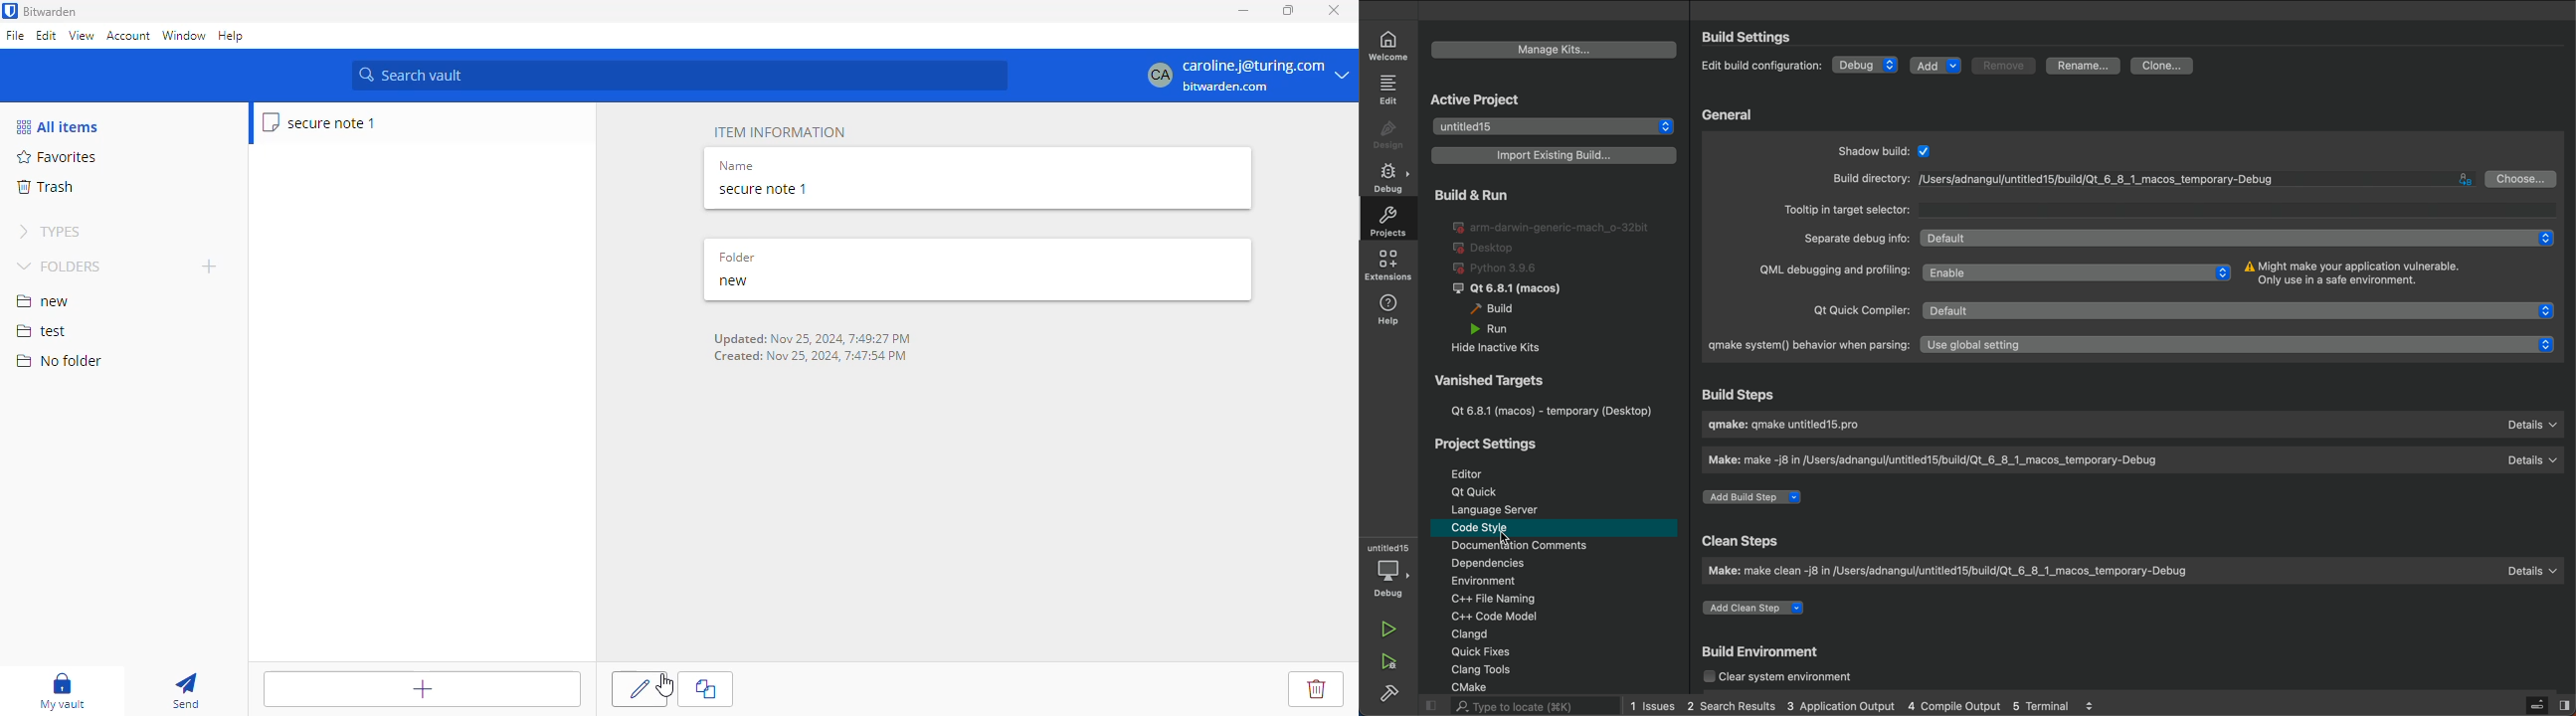 The image size is (2576, 728). What do you see at coordinates (734, 281) in the screenshot?
I see `new` at bounding box center [734, 281].